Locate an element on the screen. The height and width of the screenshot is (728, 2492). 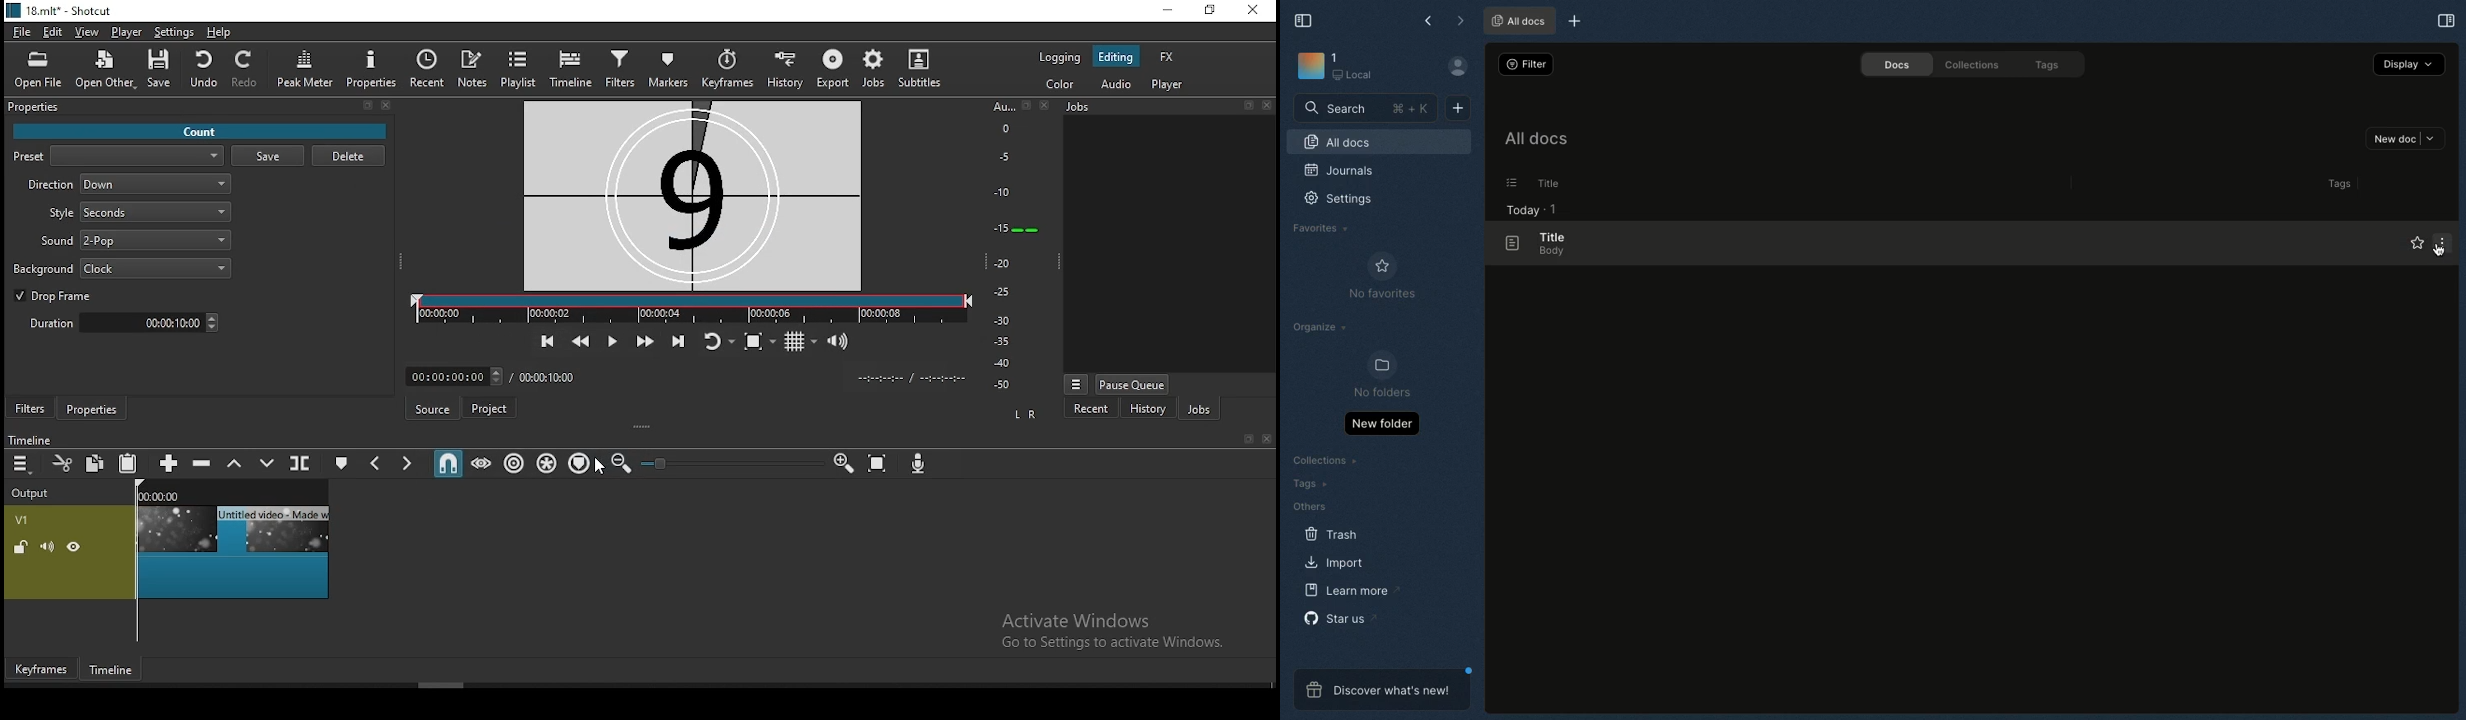
timeline is located at coordinates (571, 68).